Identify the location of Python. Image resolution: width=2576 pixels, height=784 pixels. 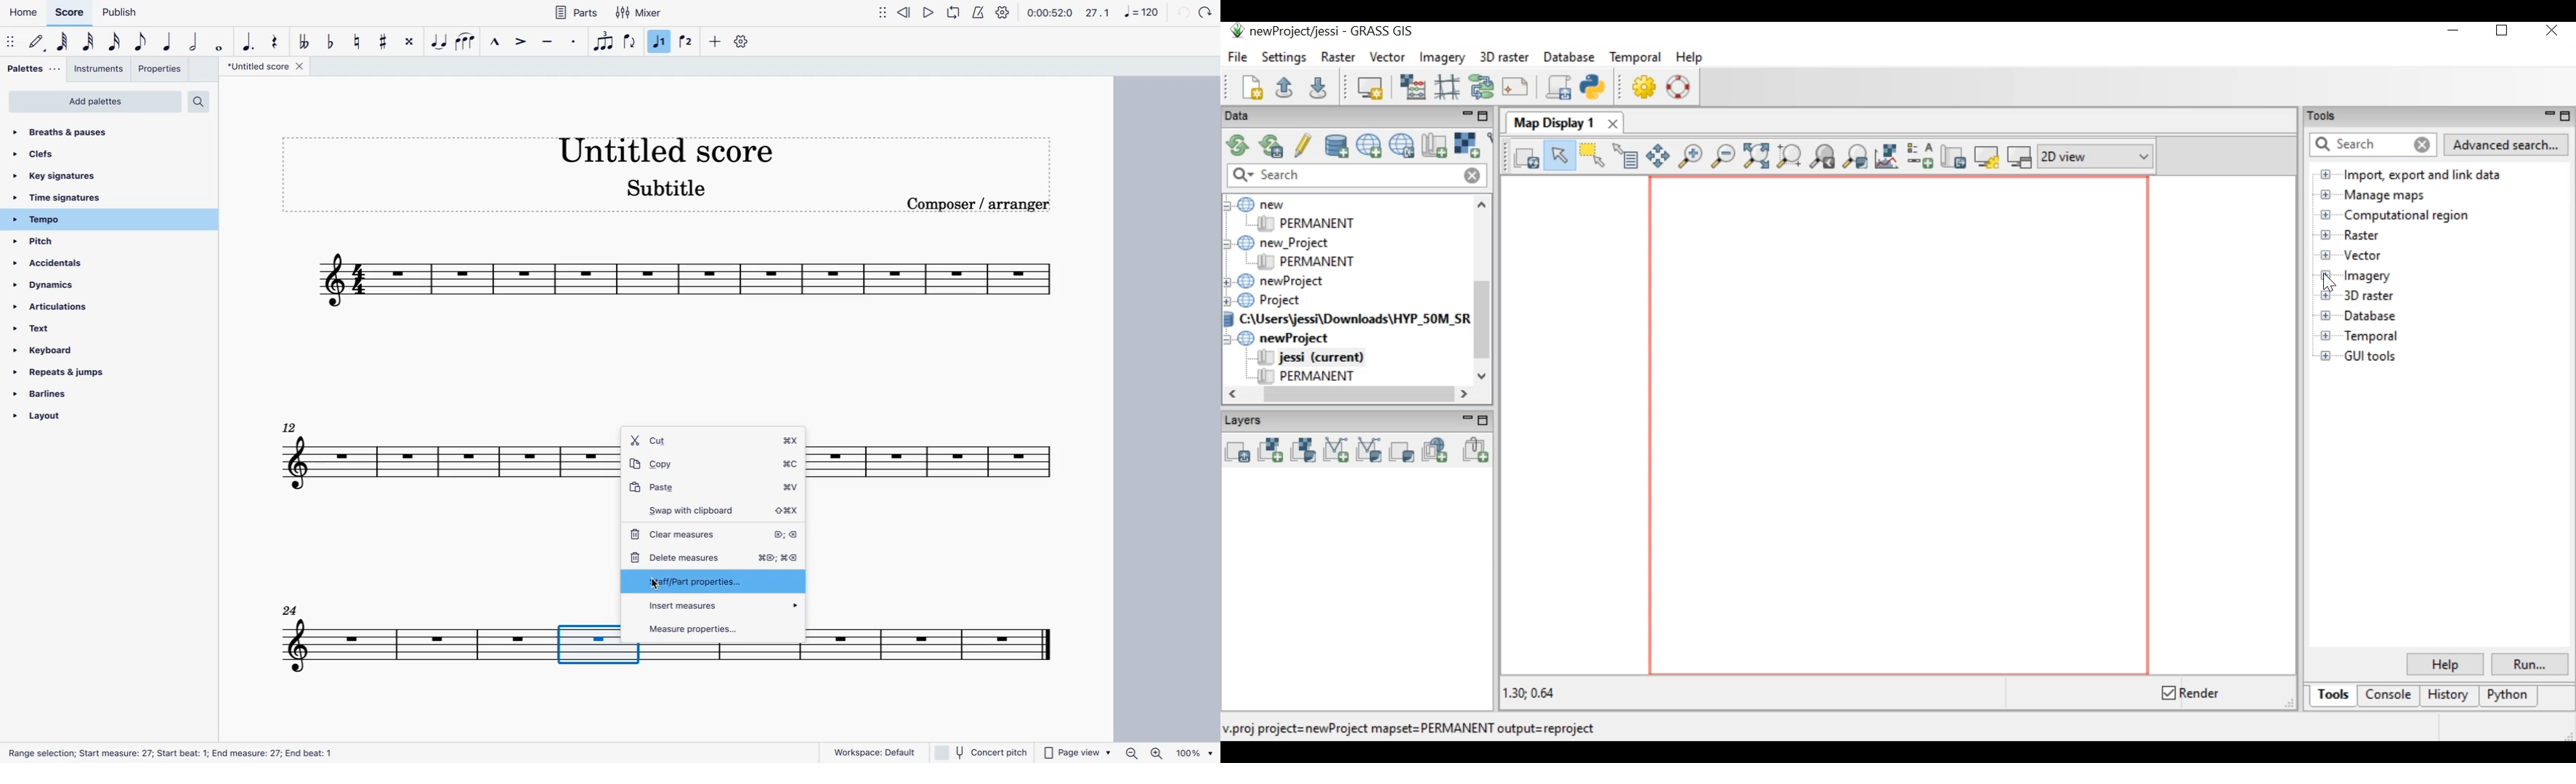
(2507, 695).